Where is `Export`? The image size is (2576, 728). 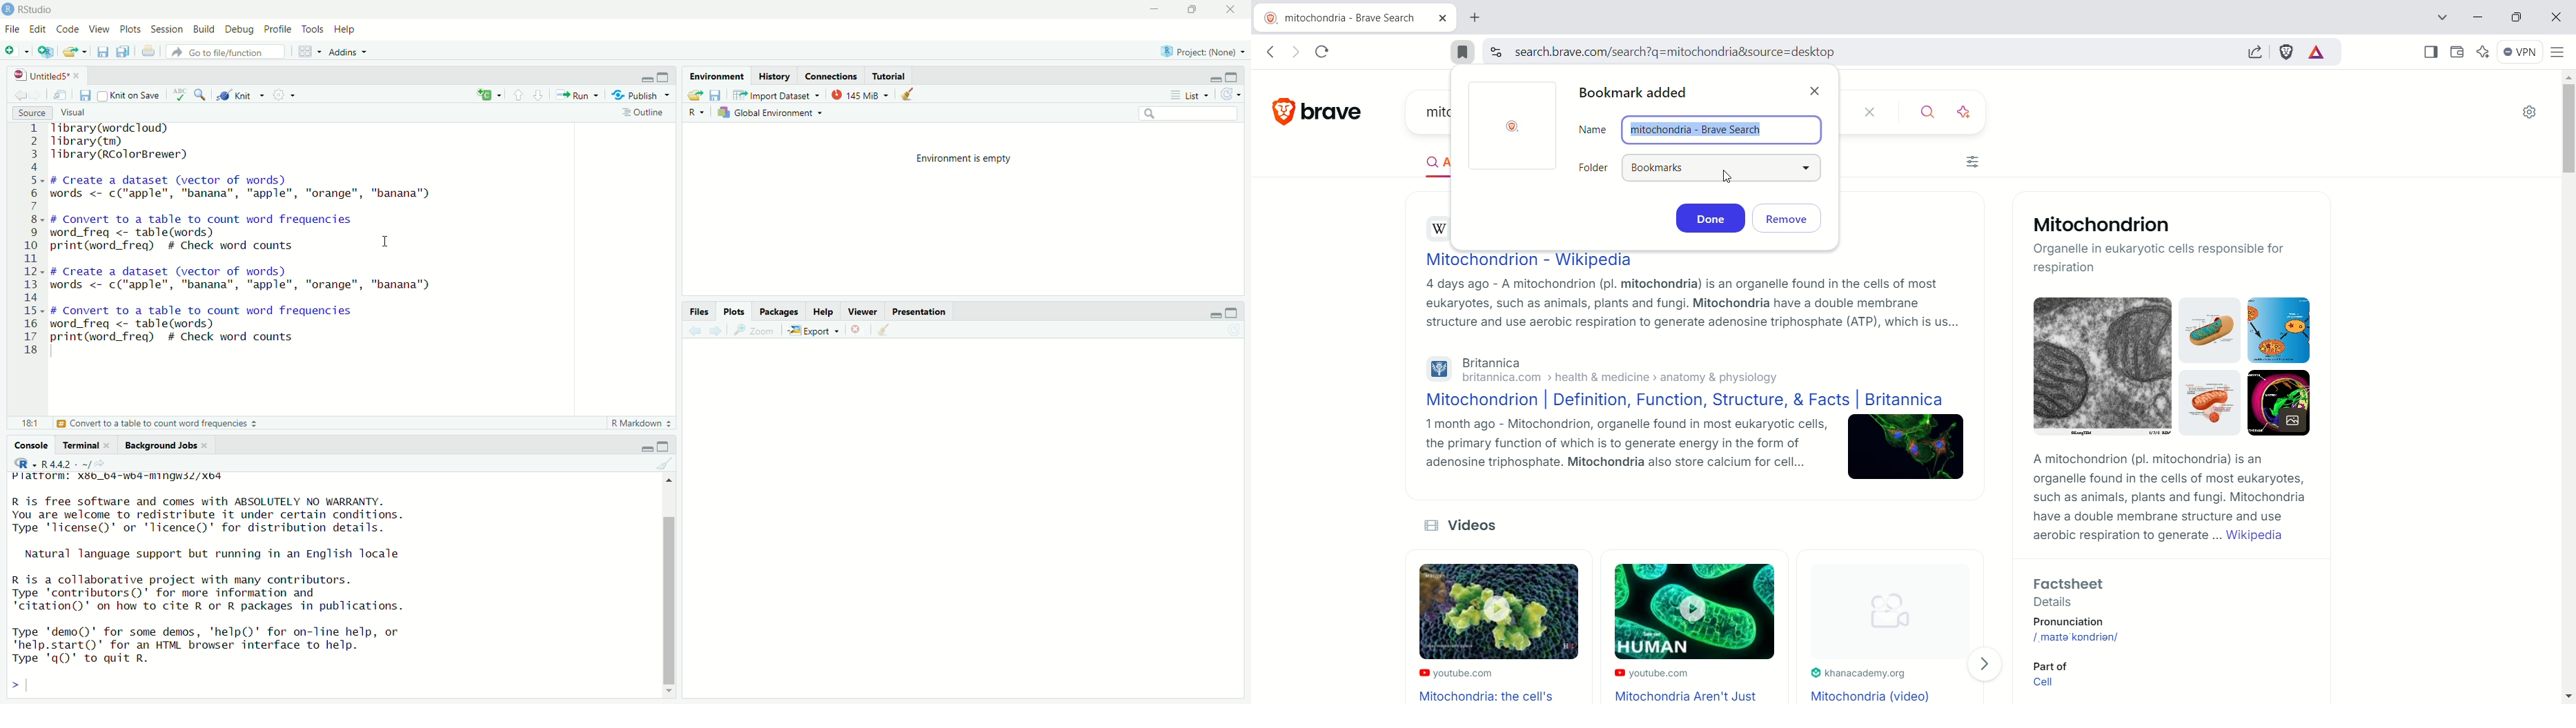
Export is located at coordinates (816, 330).